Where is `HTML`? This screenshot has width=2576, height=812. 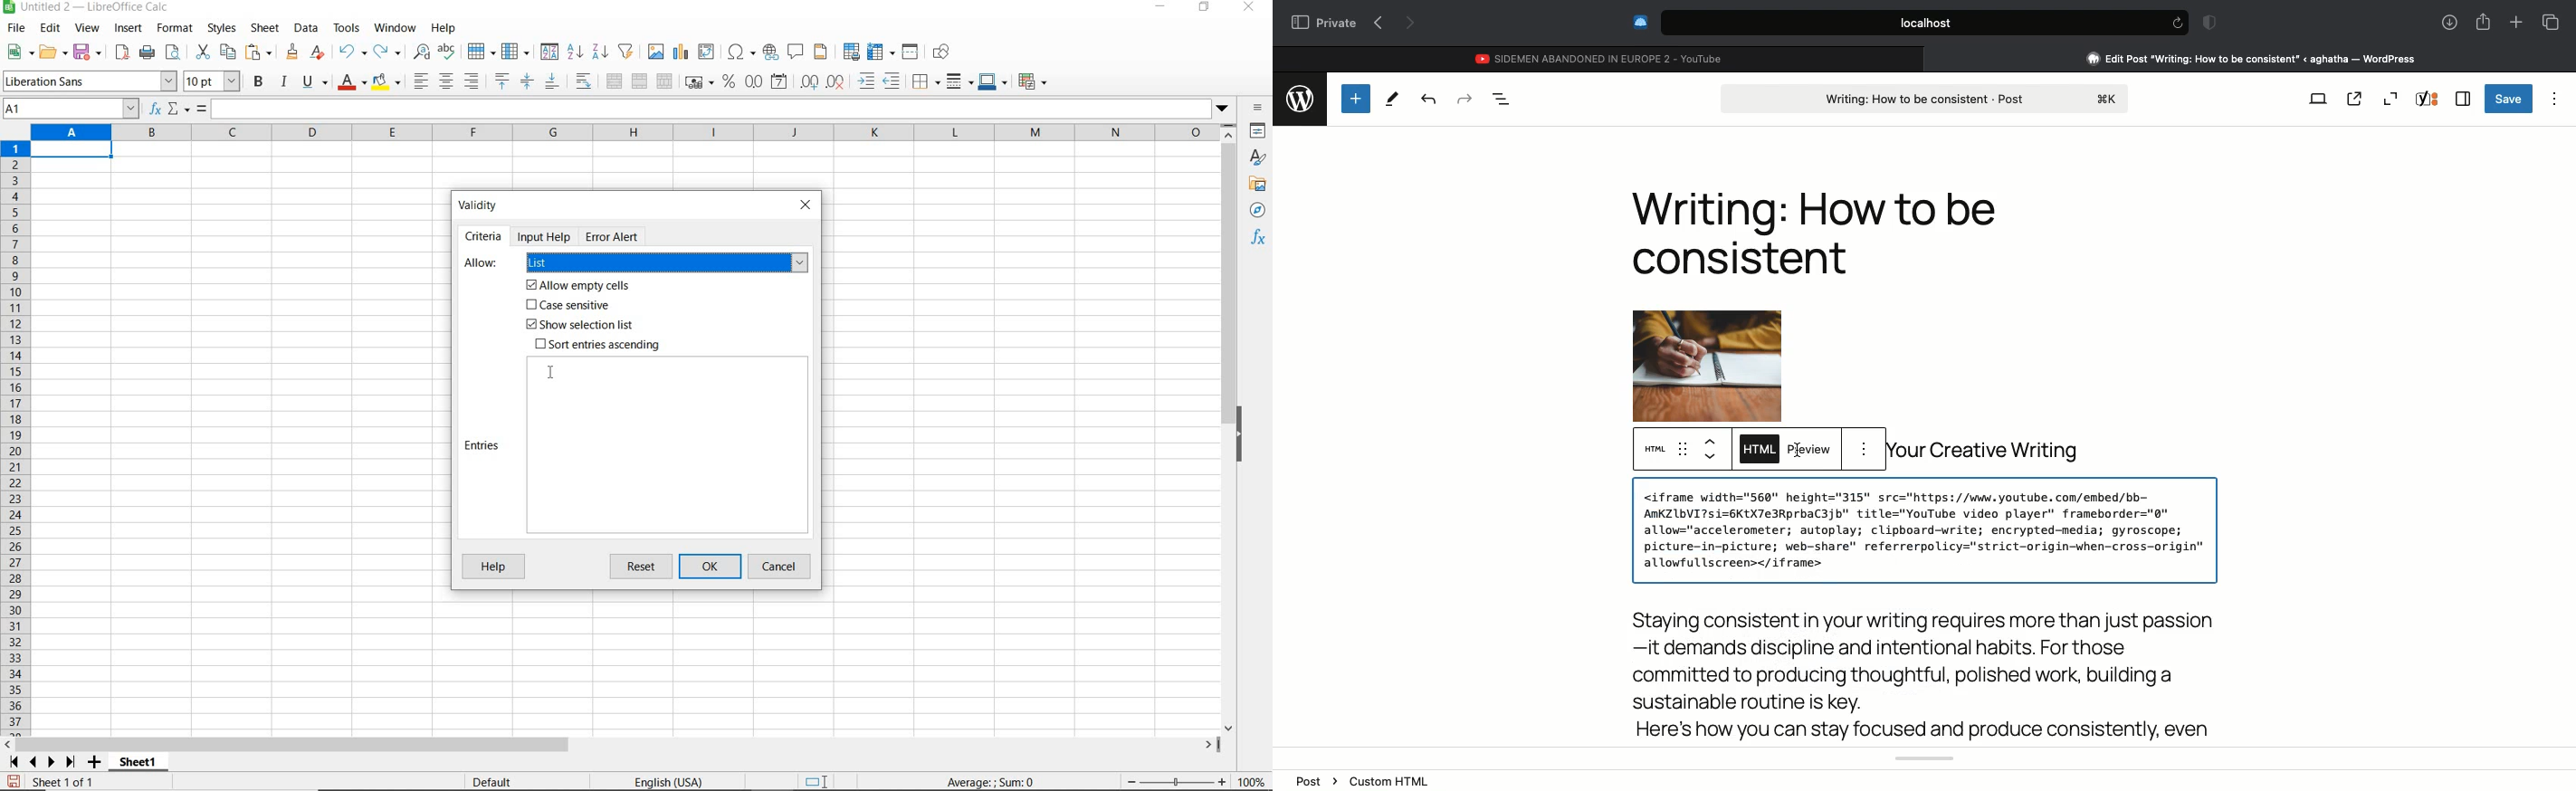
HTML is located at coordinates (1658, 451).